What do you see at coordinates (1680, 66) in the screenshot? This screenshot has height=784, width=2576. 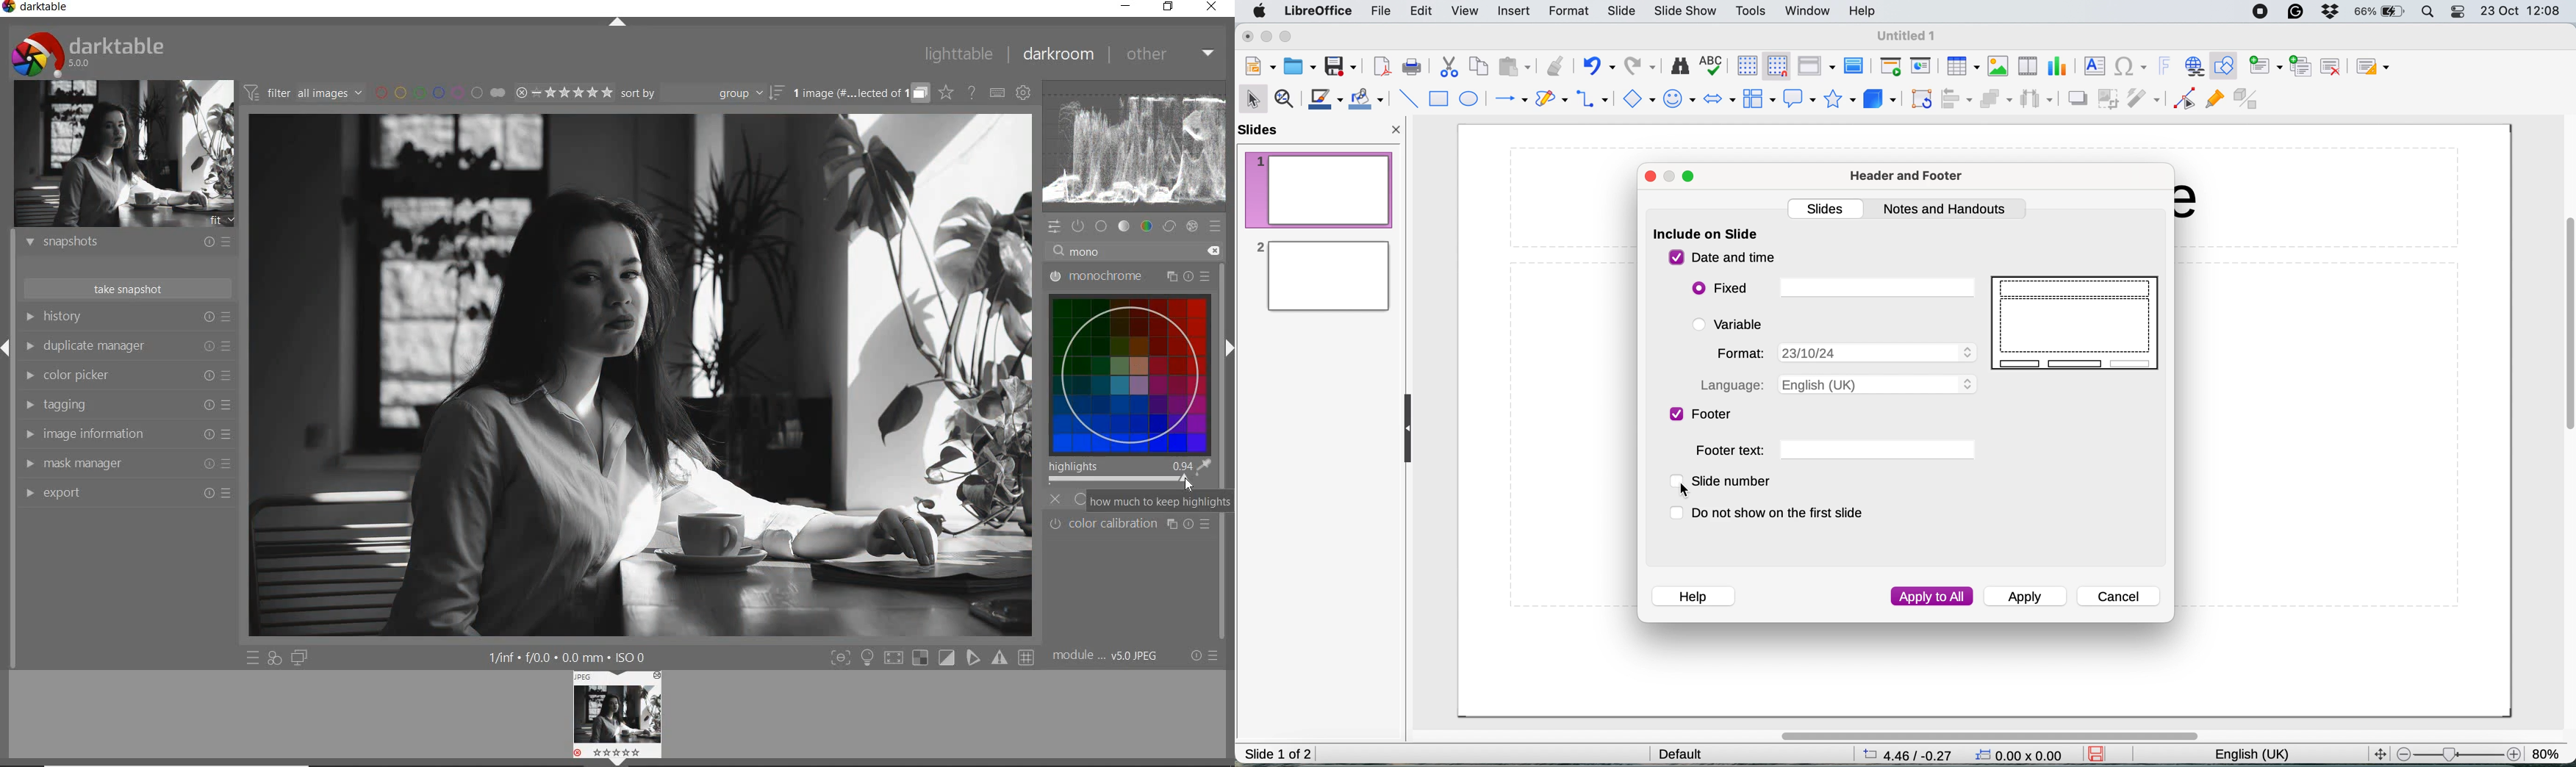 I see `find and replace` at bounding box center [1680, 66].